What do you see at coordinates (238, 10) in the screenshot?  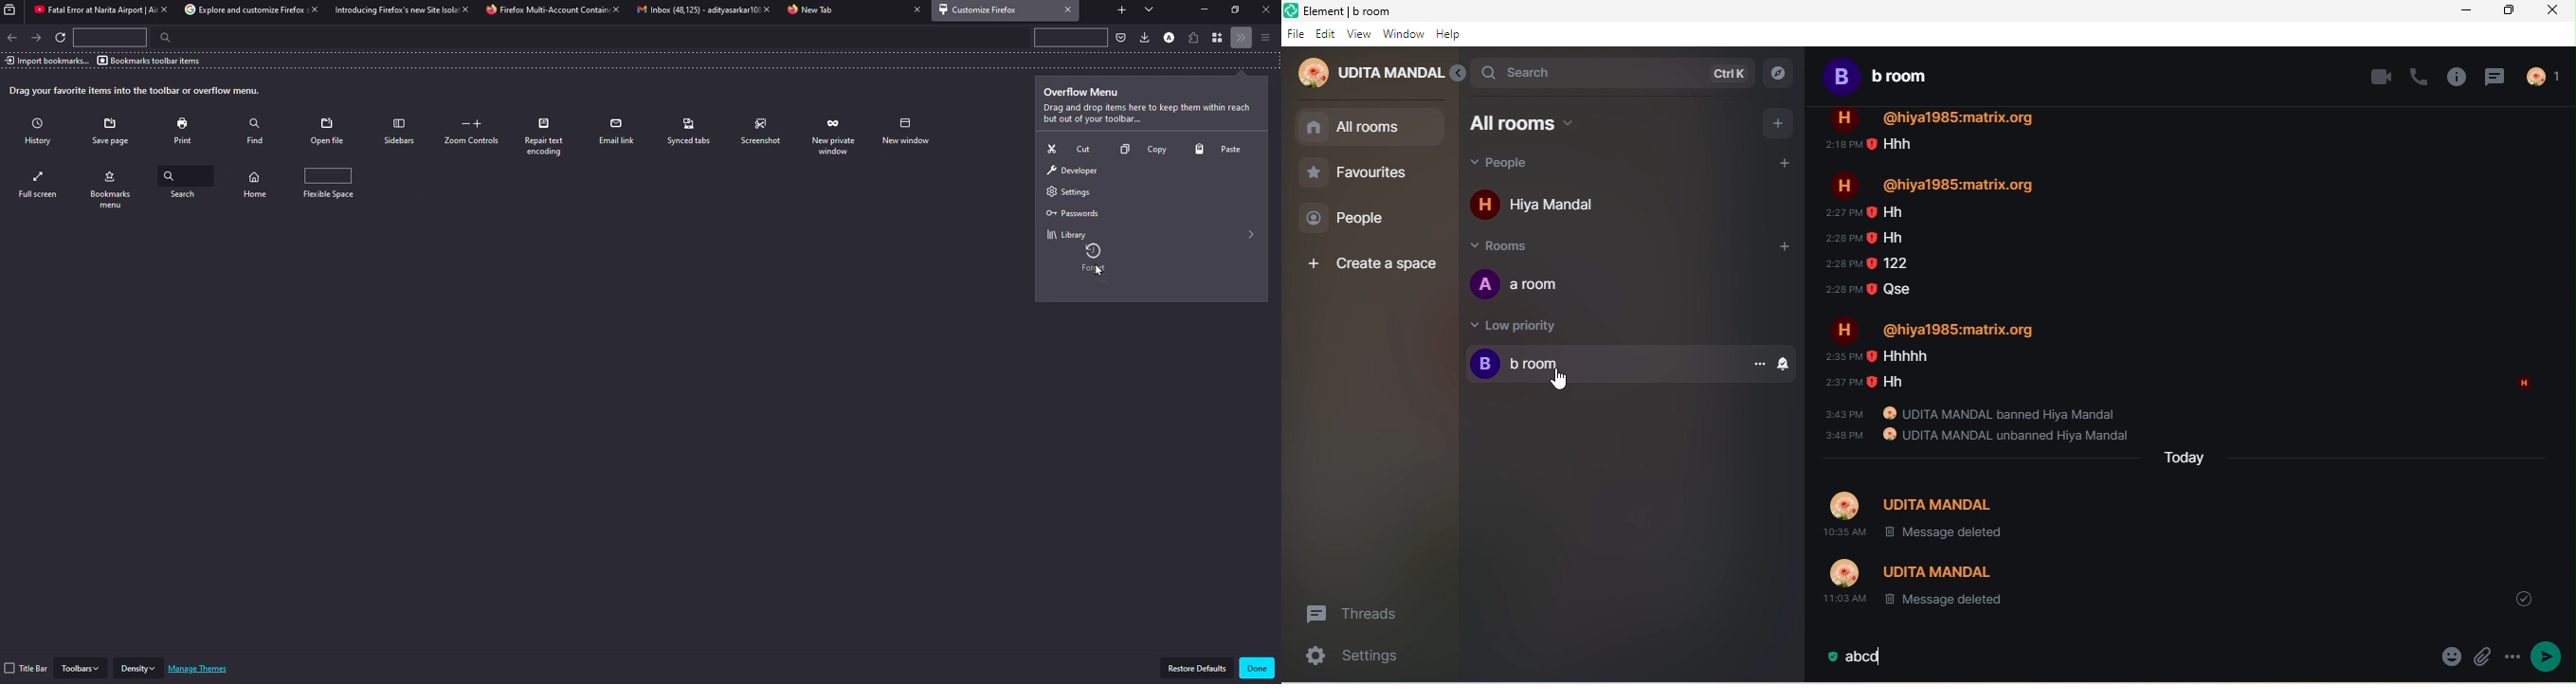 I see `tab` at bounding box center [238, 10].